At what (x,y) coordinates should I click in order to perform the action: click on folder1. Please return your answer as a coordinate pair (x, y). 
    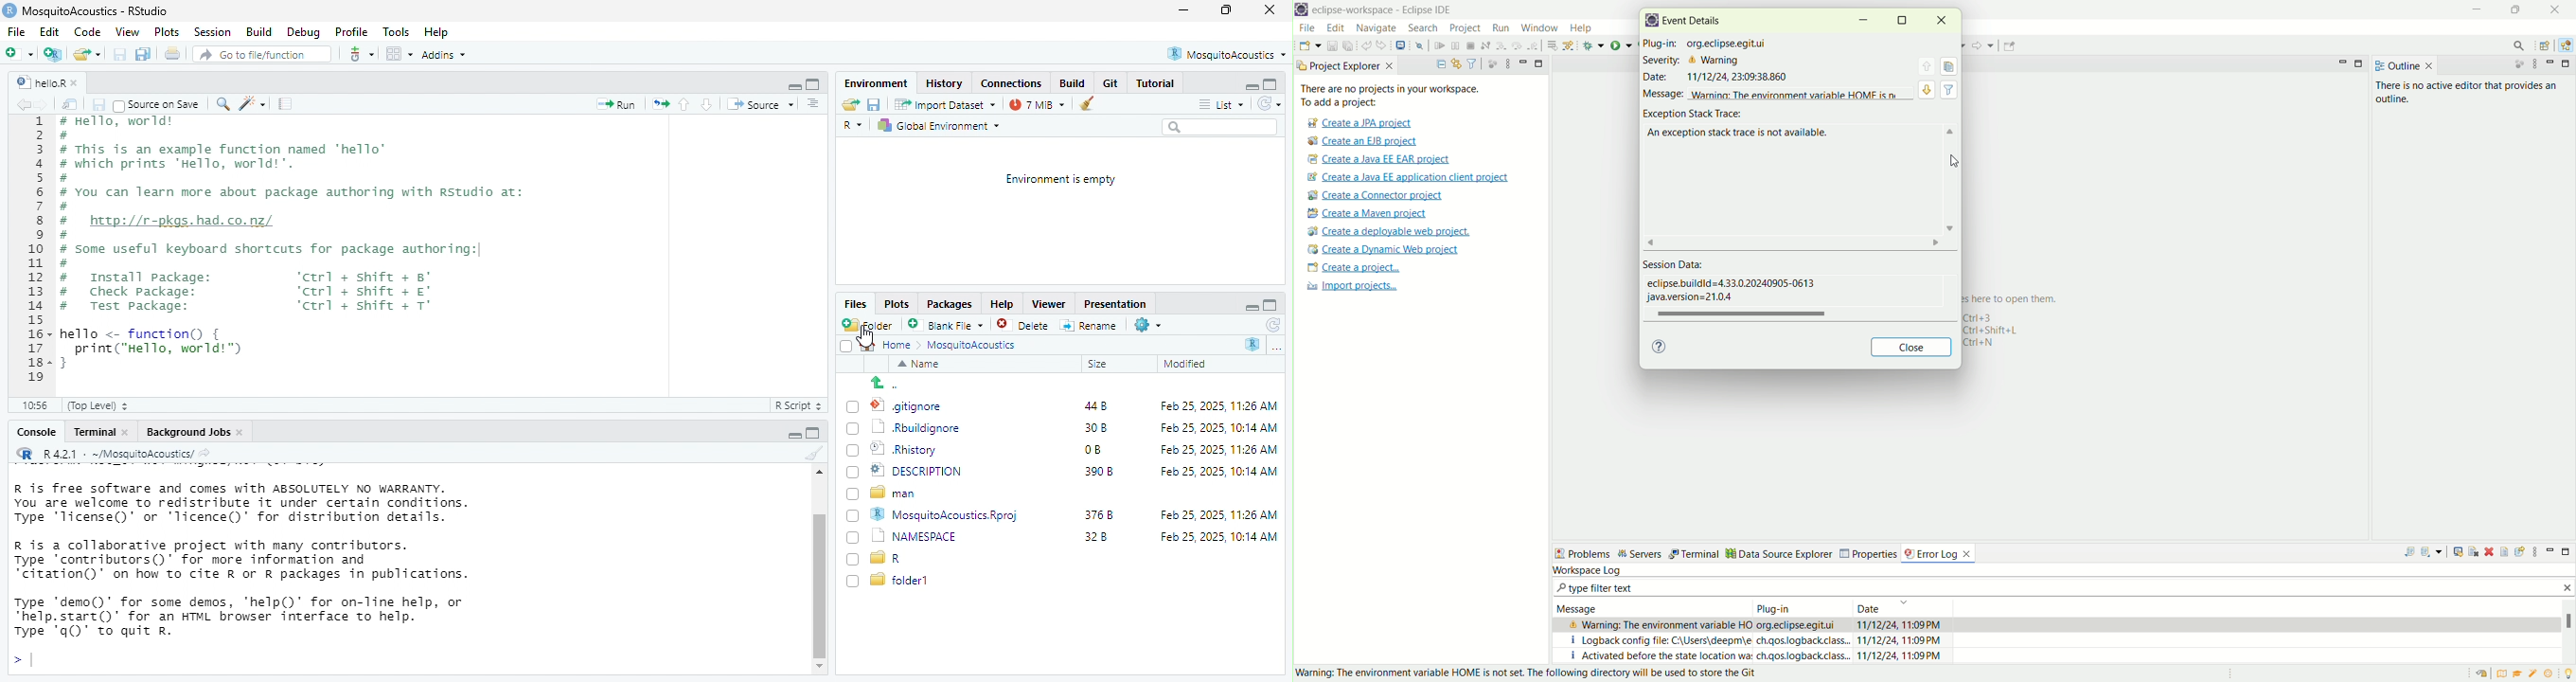
    Looking at the image, I should click on (907, 583).